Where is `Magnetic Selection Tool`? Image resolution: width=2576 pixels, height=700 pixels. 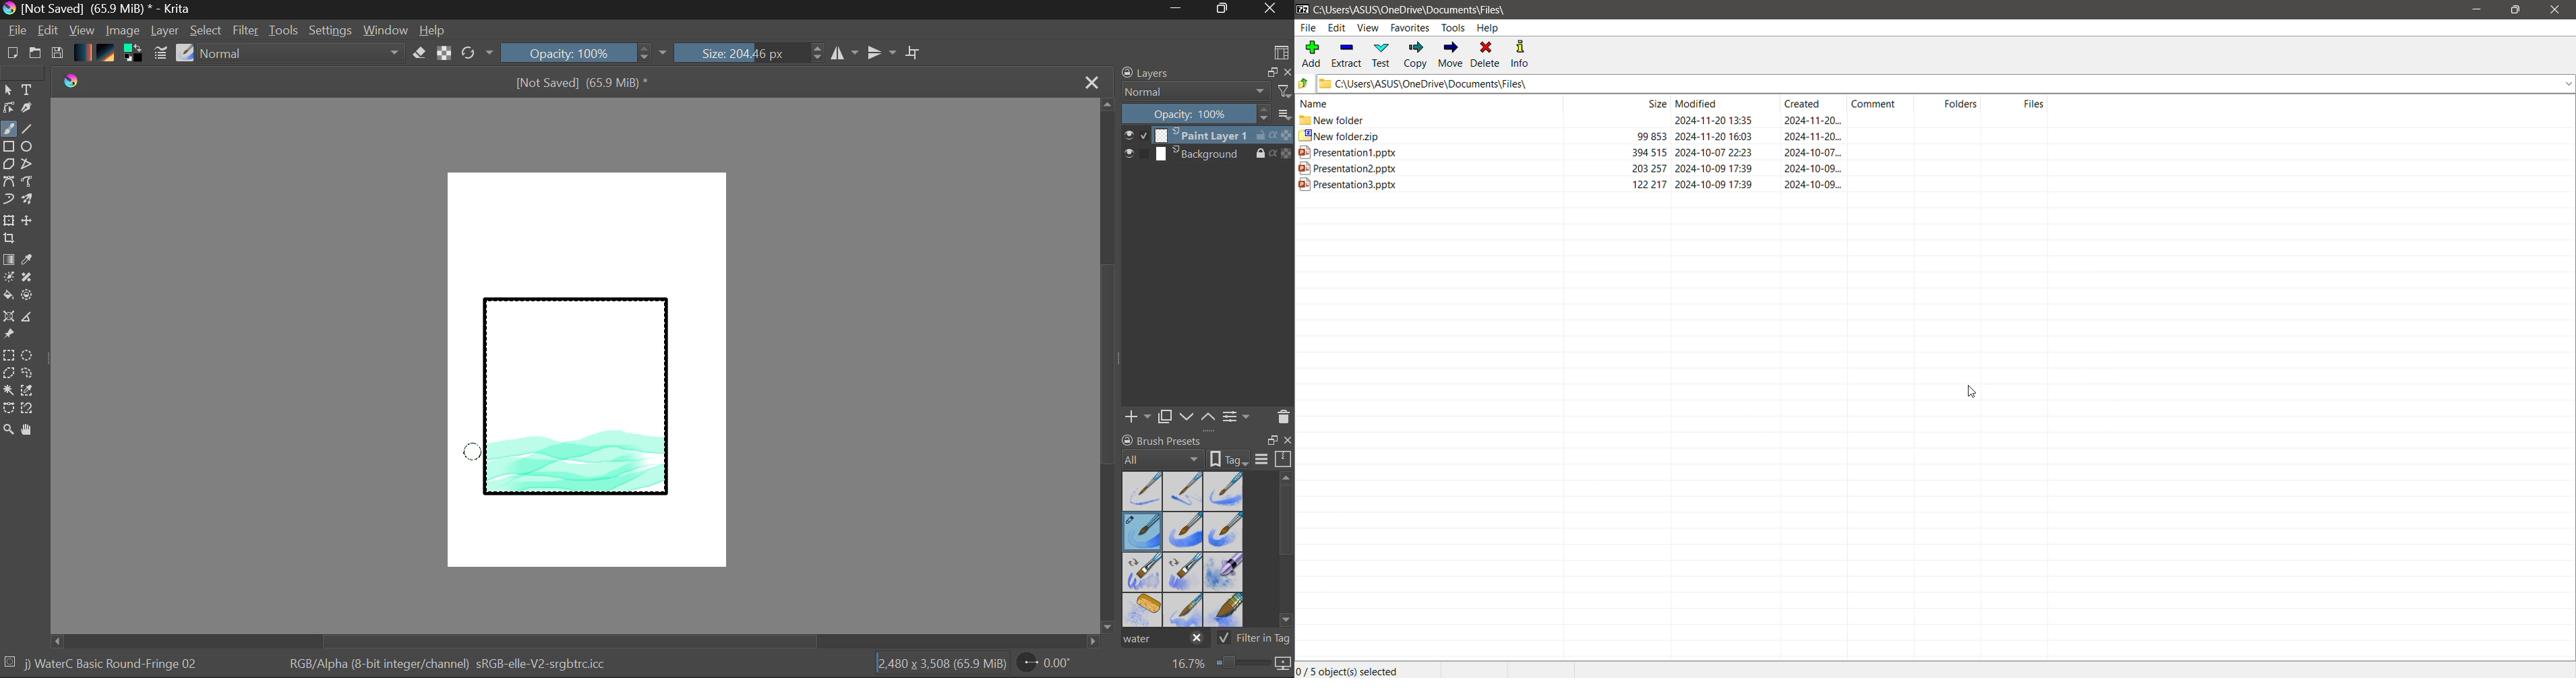 Magnetic Selection Tool is located at coordinates (28, 408).